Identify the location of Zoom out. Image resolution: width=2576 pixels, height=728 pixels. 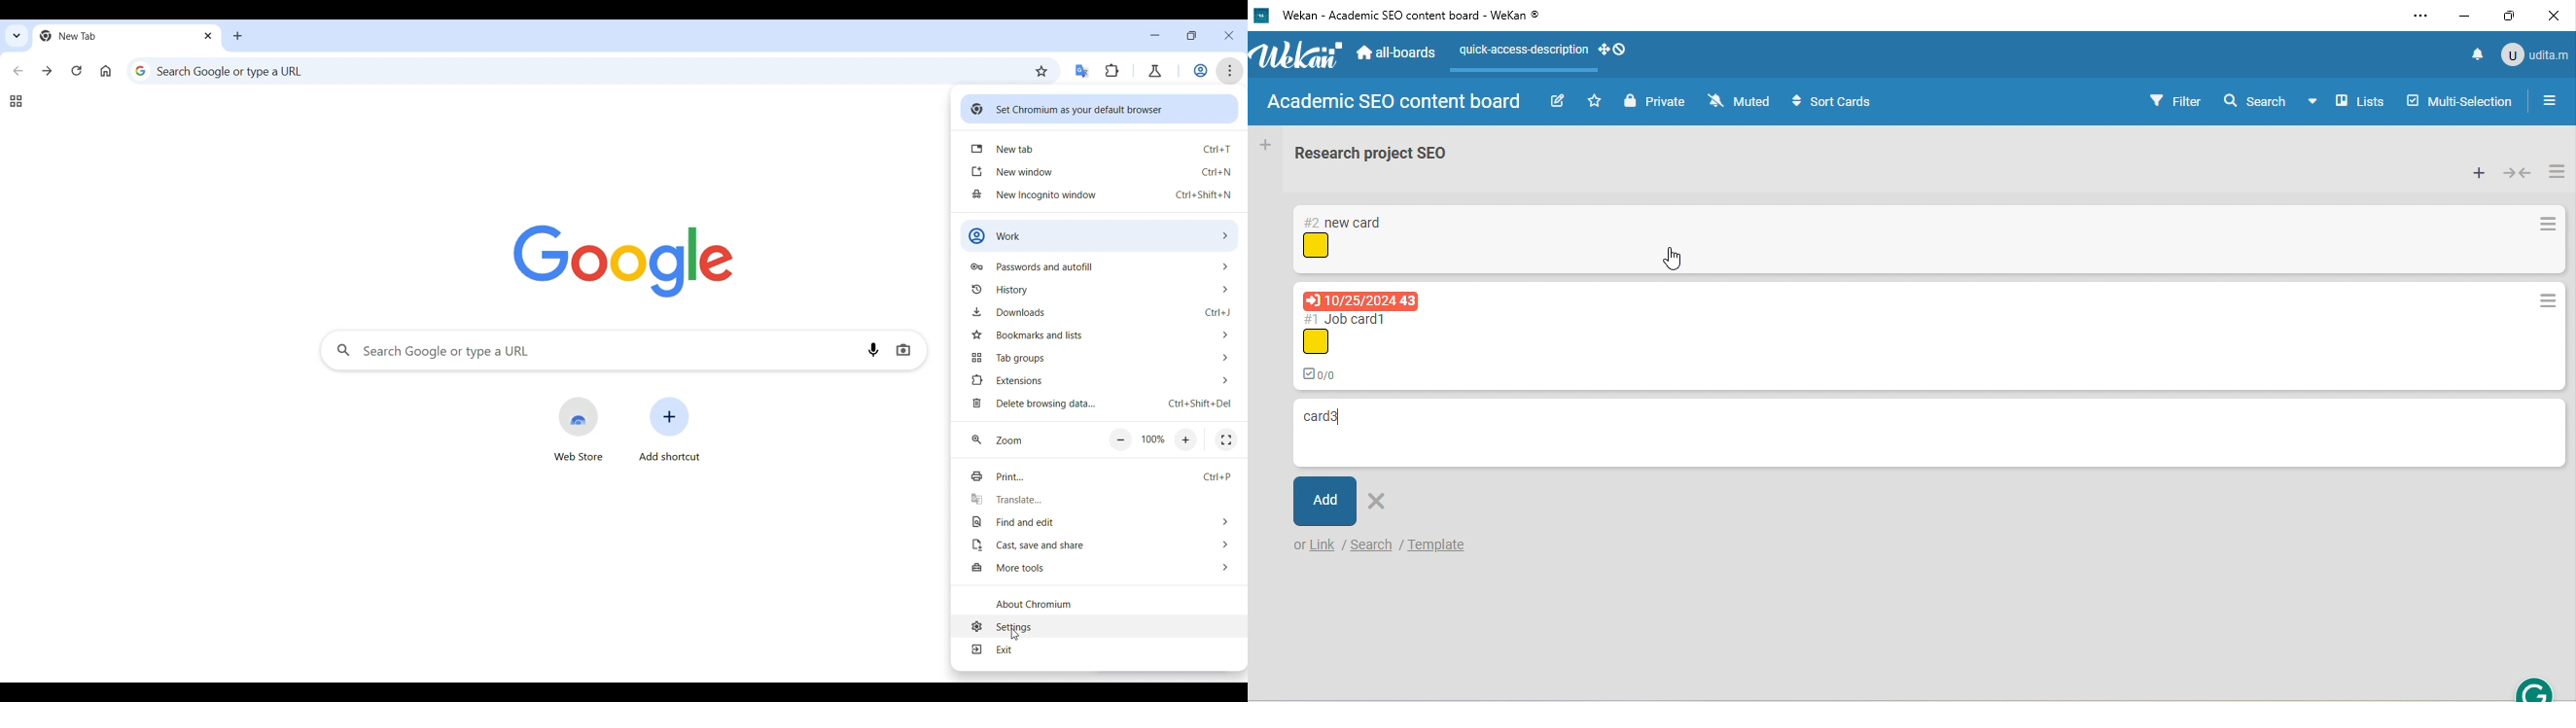
(1121, 440).